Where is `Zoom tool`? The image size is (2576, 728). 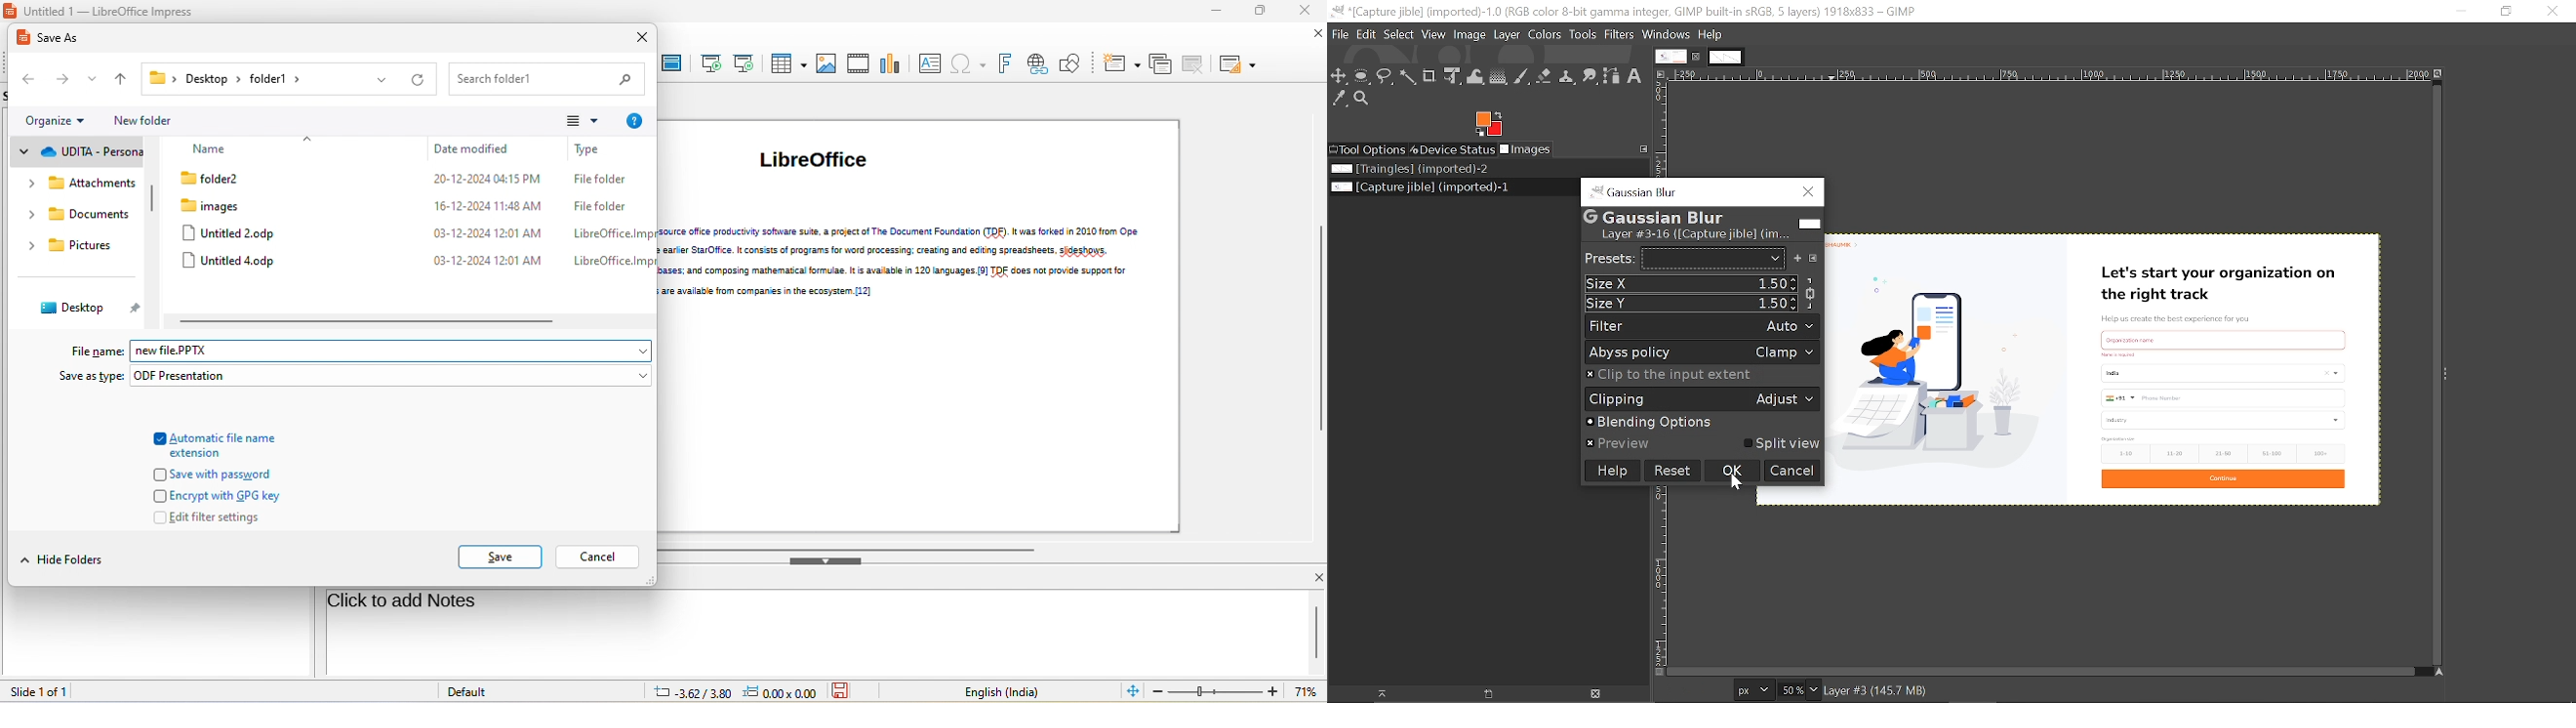 Zoom tool is located at coordinates (1362, 99).